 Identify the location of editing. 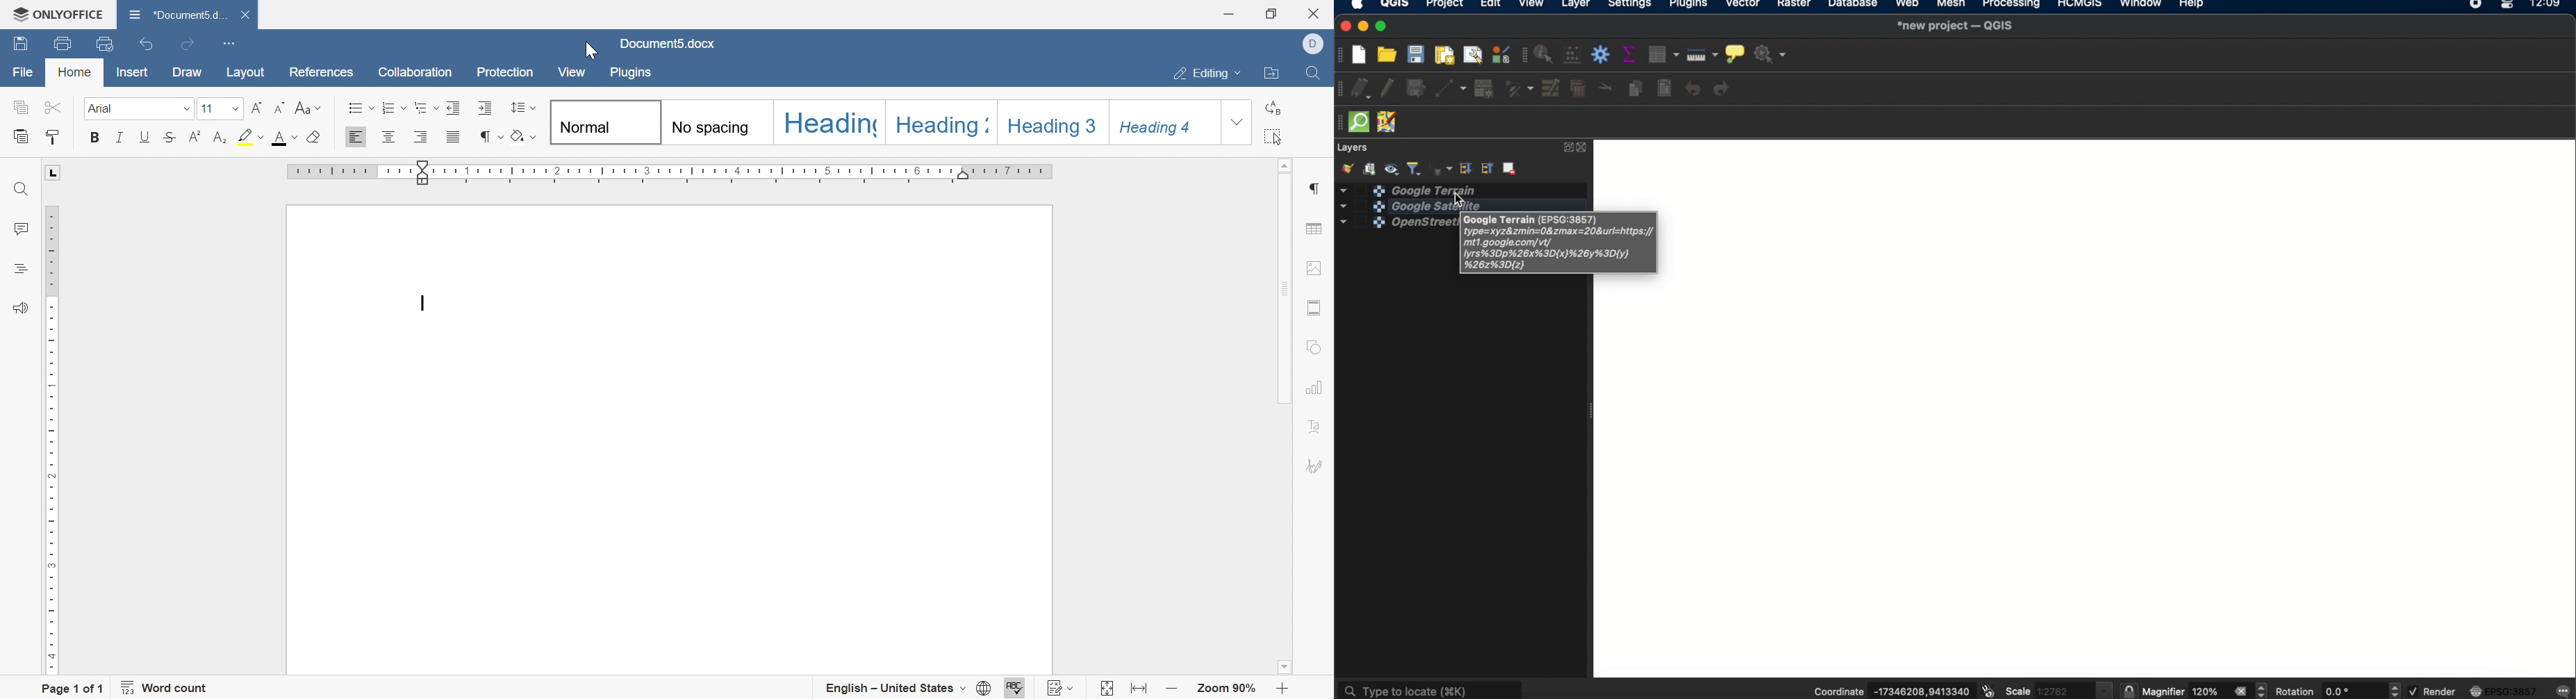
(1207, 73).